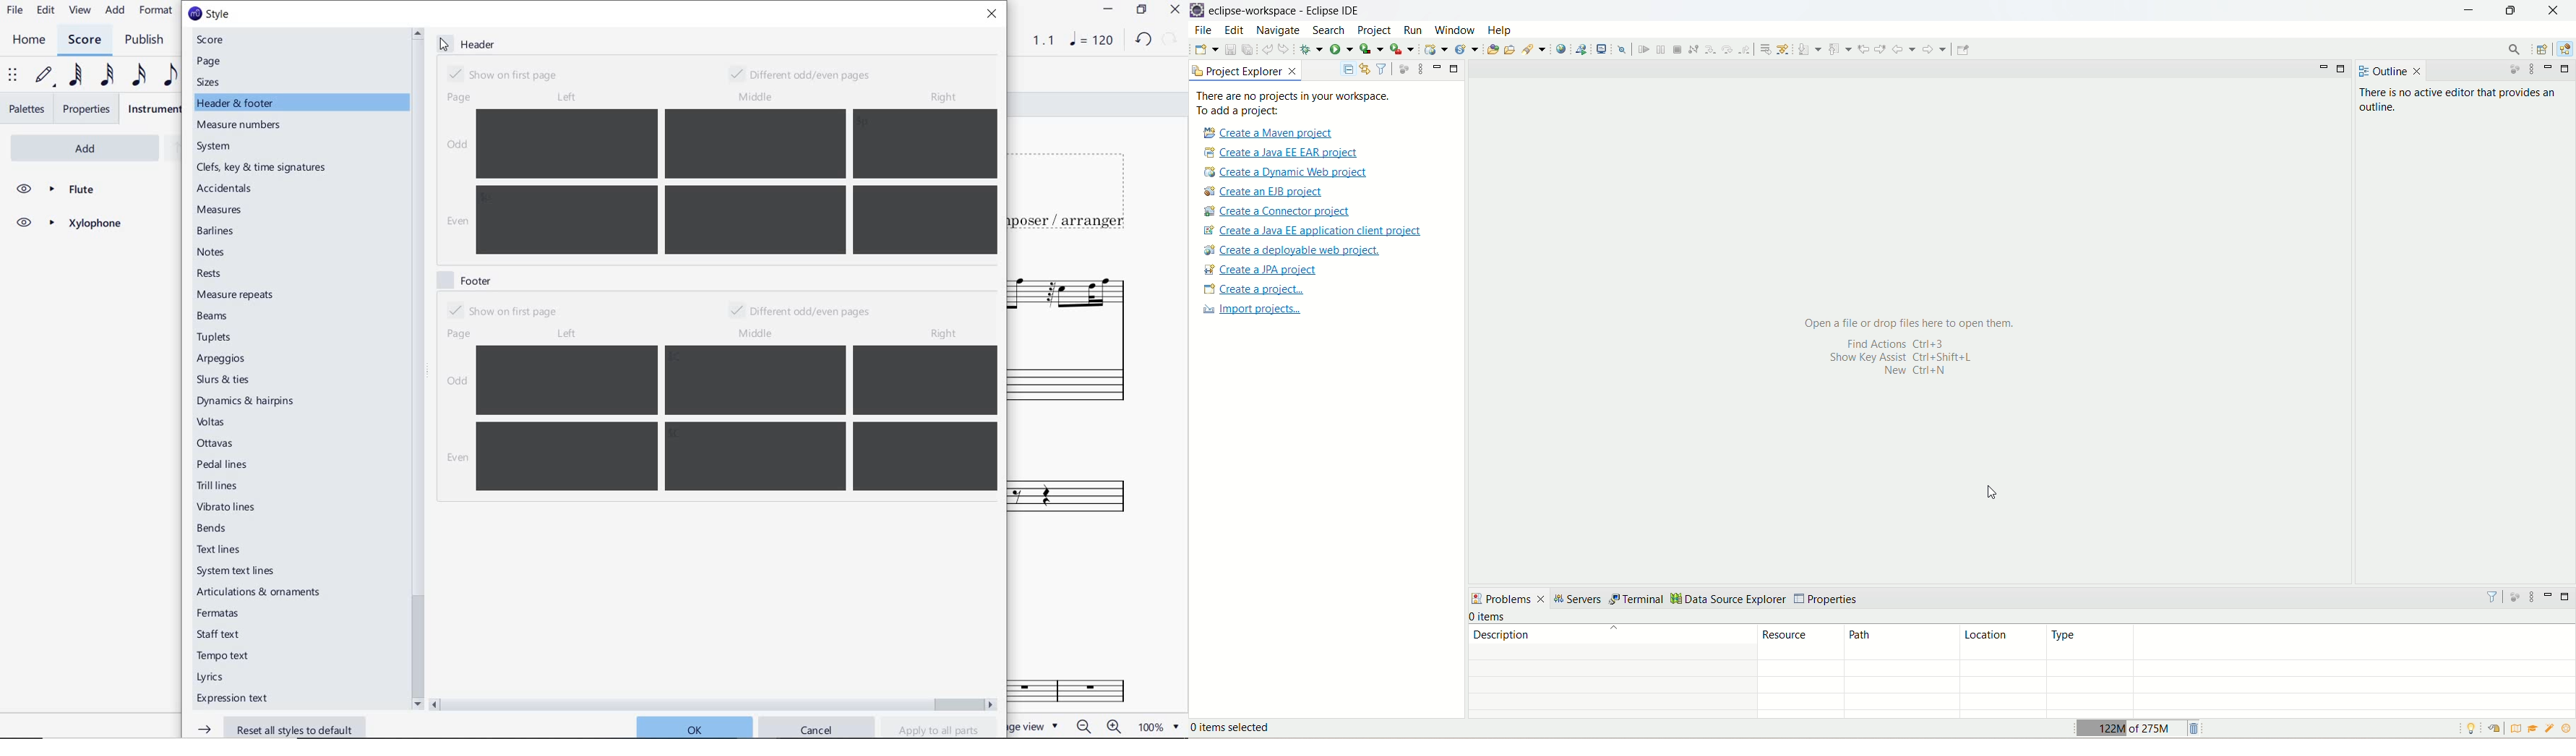 This screenshot has height=756, width=2576. Describe the element at coordinates (2324, 71) in the screenshot. I see `minimize` at that location.